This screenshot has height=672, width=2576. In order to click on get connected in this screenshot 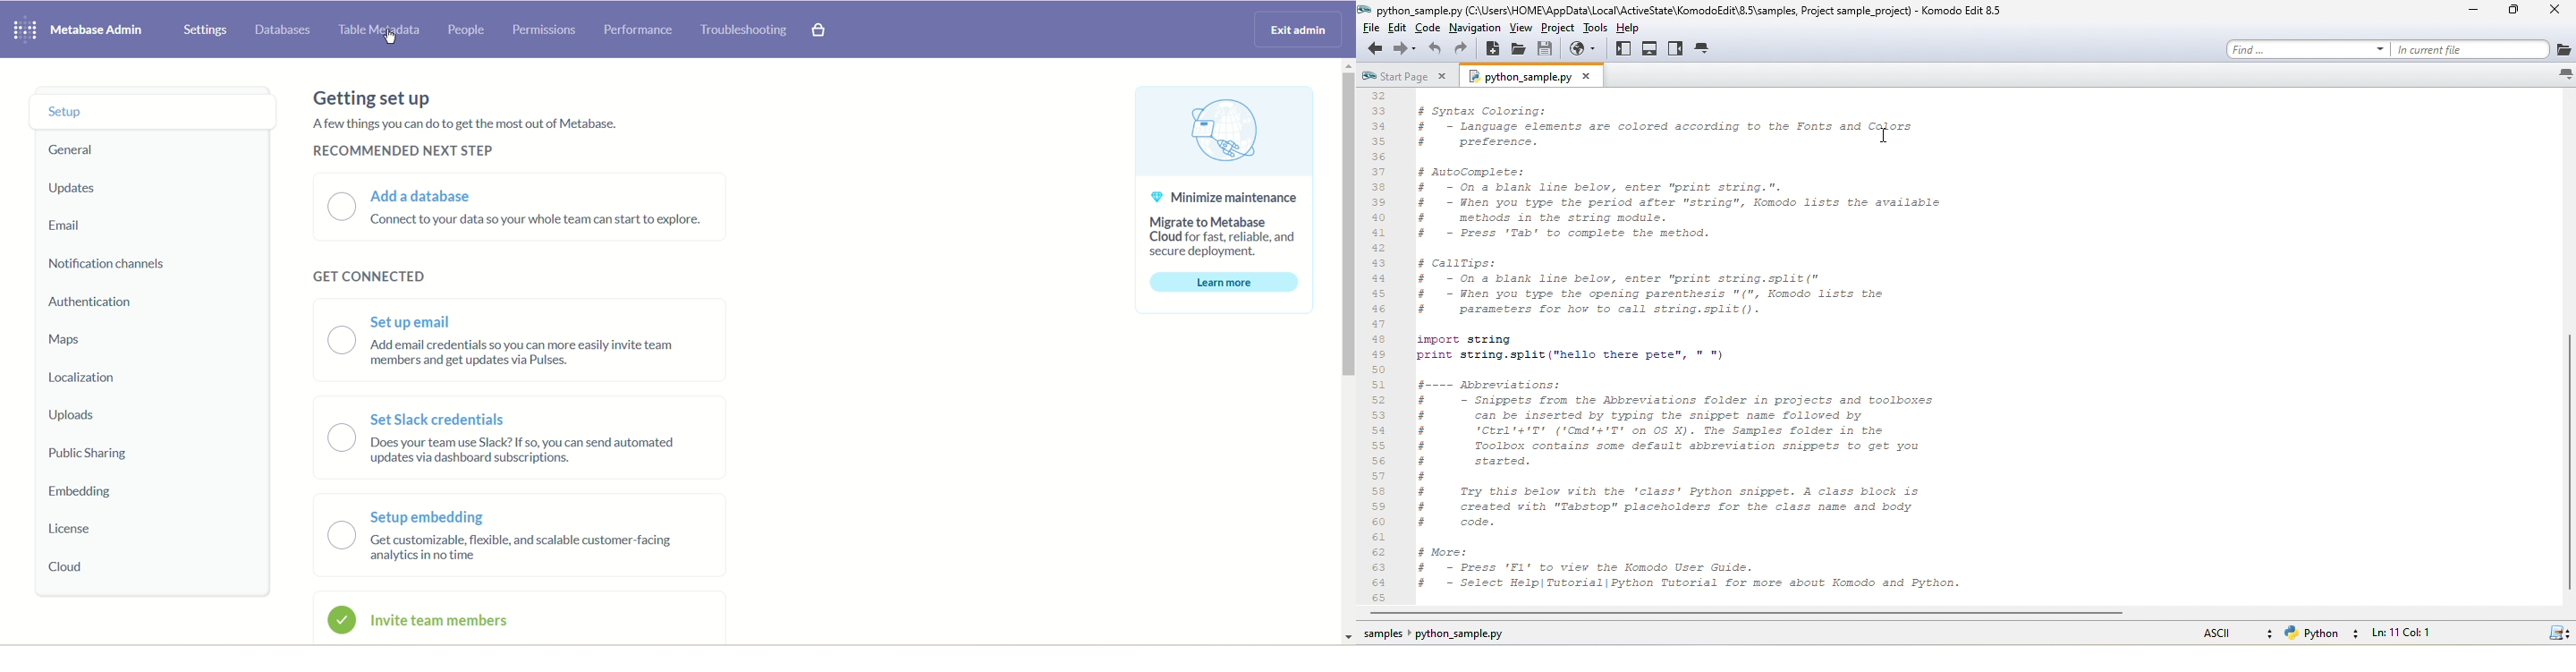, I will do `click(374, 276)`.